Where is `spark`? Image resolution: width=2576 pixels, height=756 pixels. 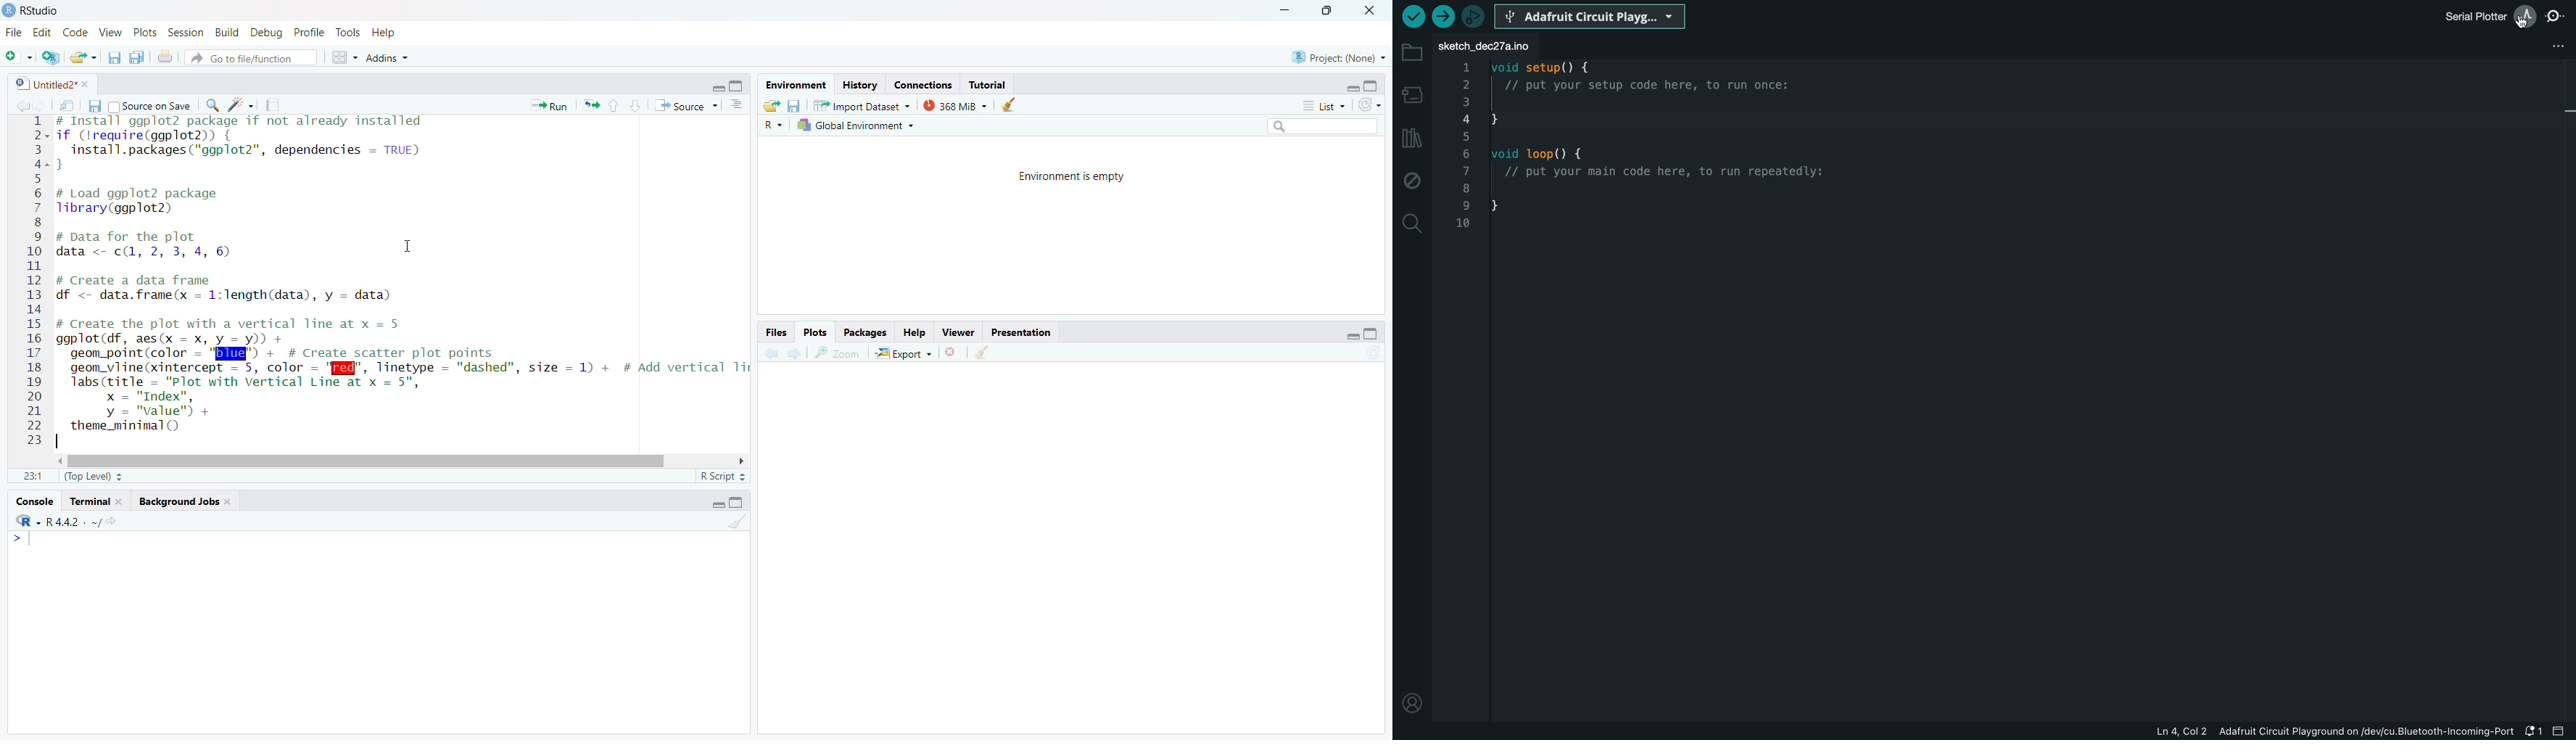
spark is located at coordinates (239, 104).